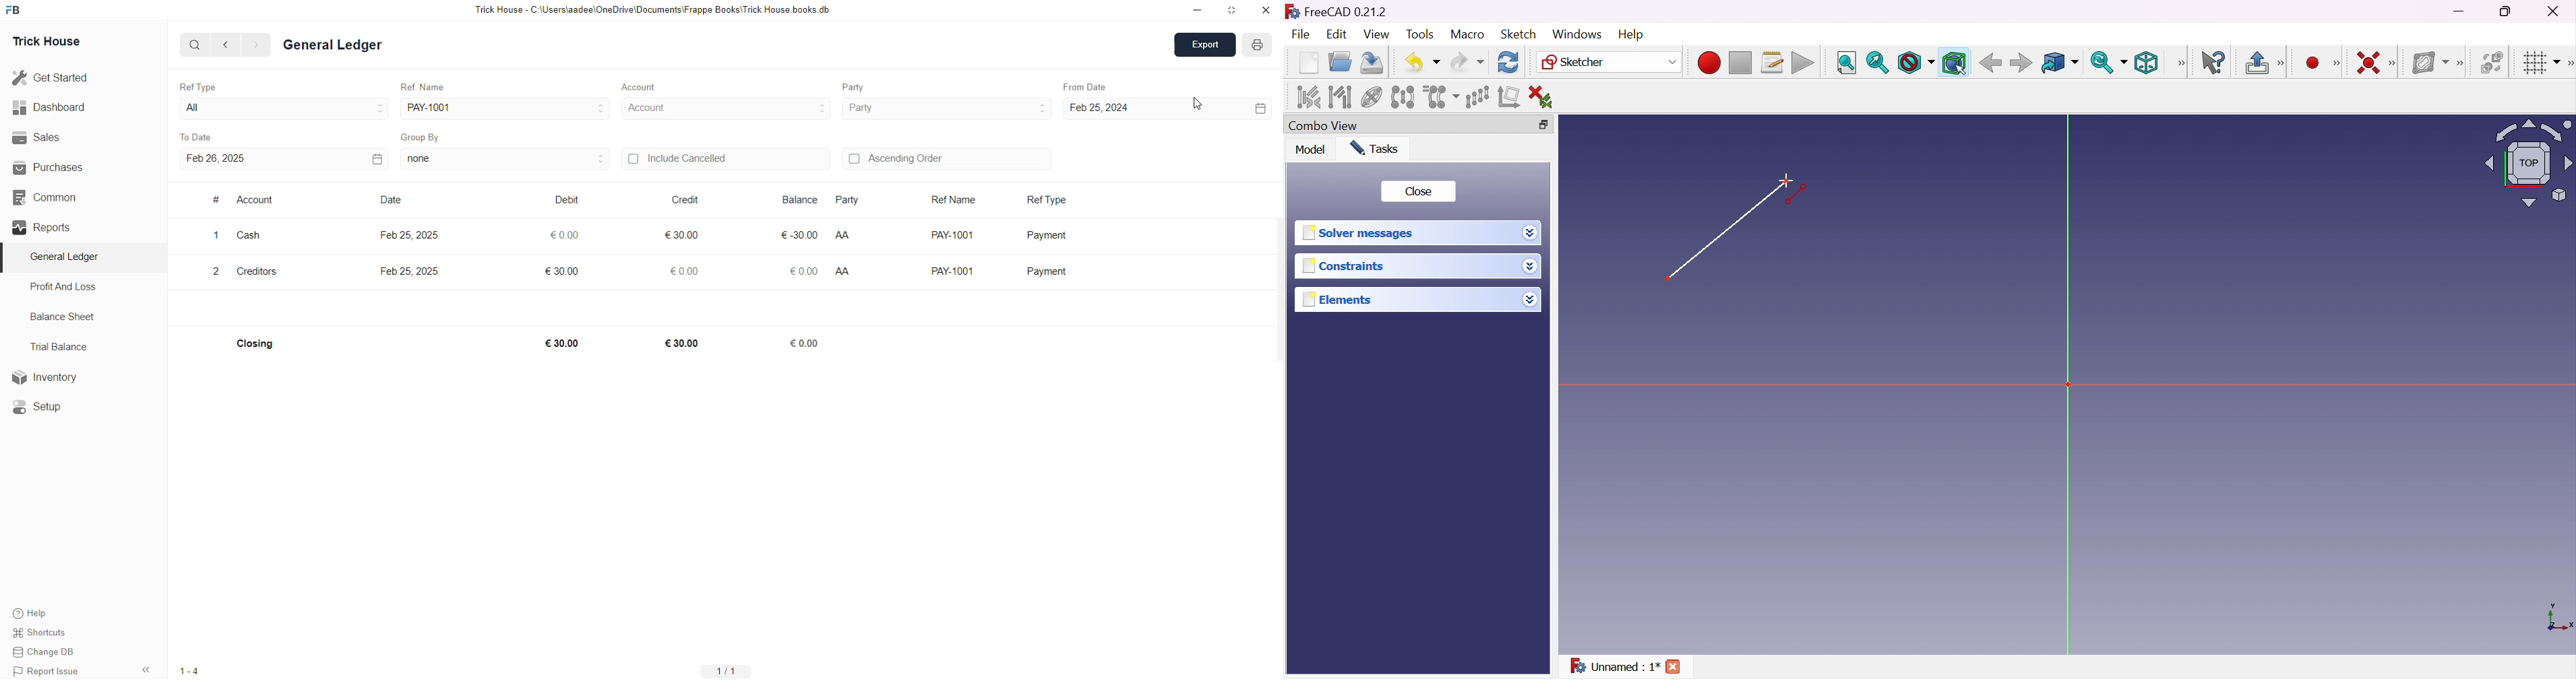 The width and height of the screenshot is (2576, 700). I want to click on Creditors, so click(265, 271).